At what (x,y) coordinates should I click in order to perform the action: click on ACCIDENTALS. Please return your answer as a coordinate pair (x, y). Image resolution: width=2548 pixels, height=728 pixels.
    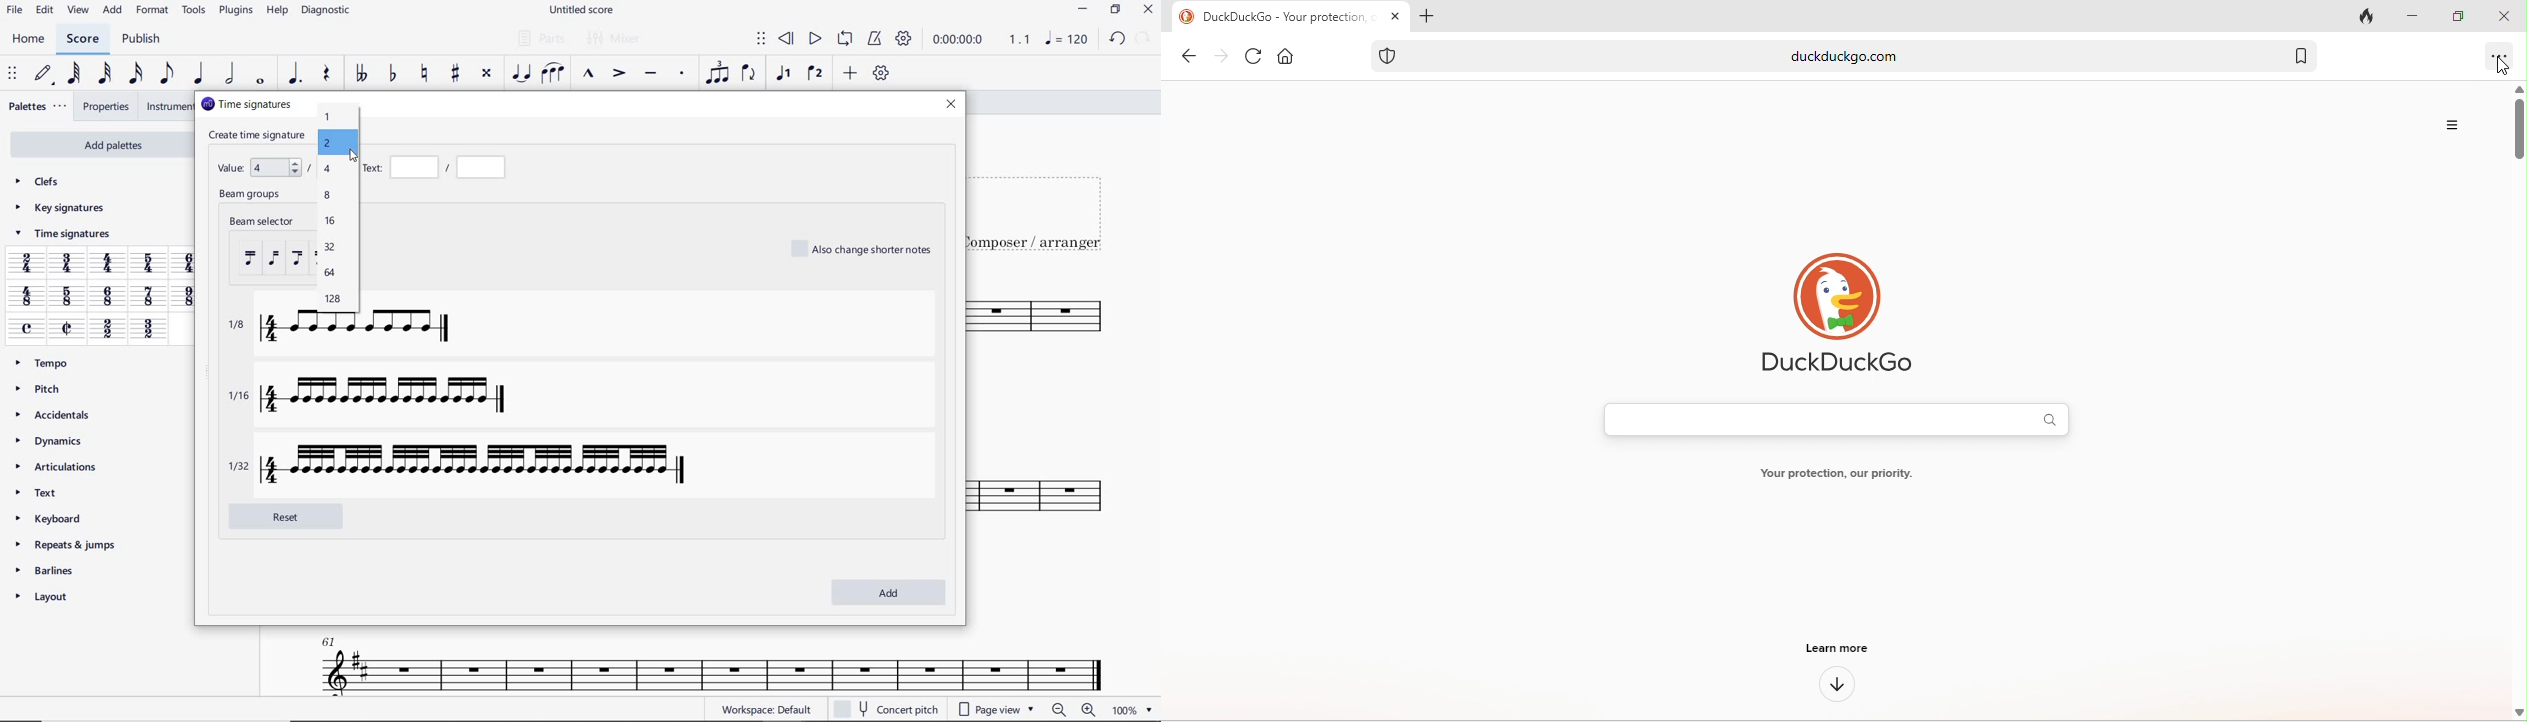
    Looking at the image, I should click on (54, 413).